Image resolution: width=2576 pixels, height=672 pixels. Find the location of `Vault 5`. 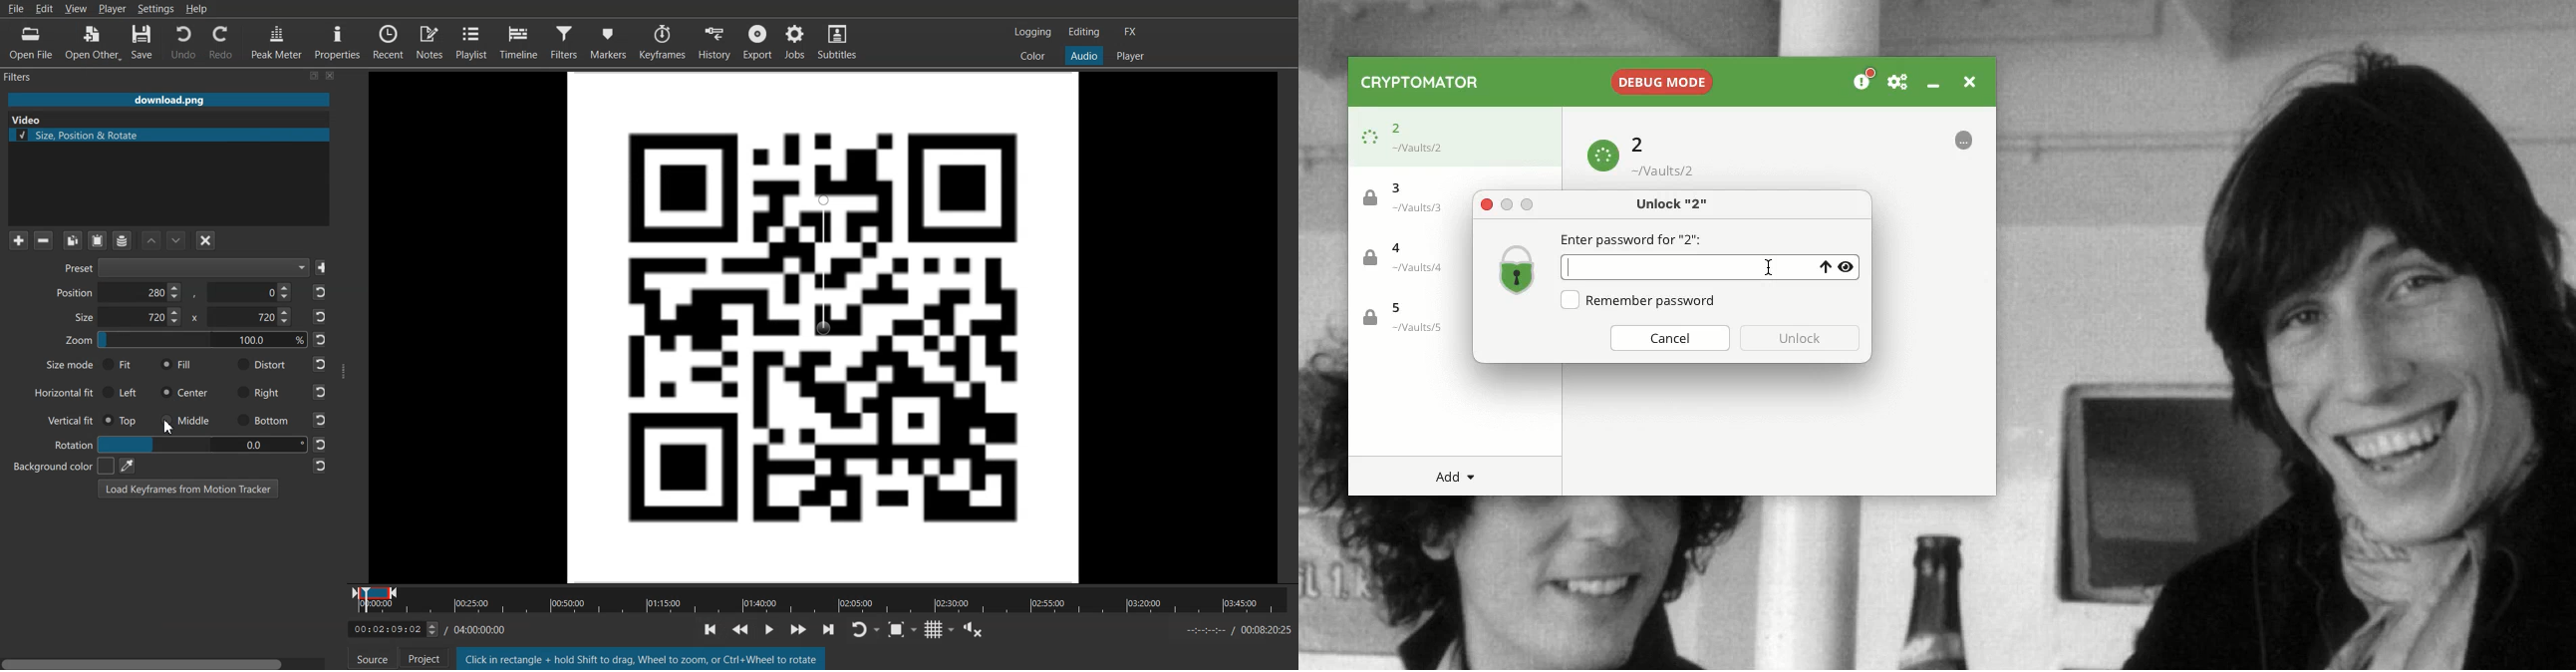

Vault 5 is located at coordinates (1402, 318).